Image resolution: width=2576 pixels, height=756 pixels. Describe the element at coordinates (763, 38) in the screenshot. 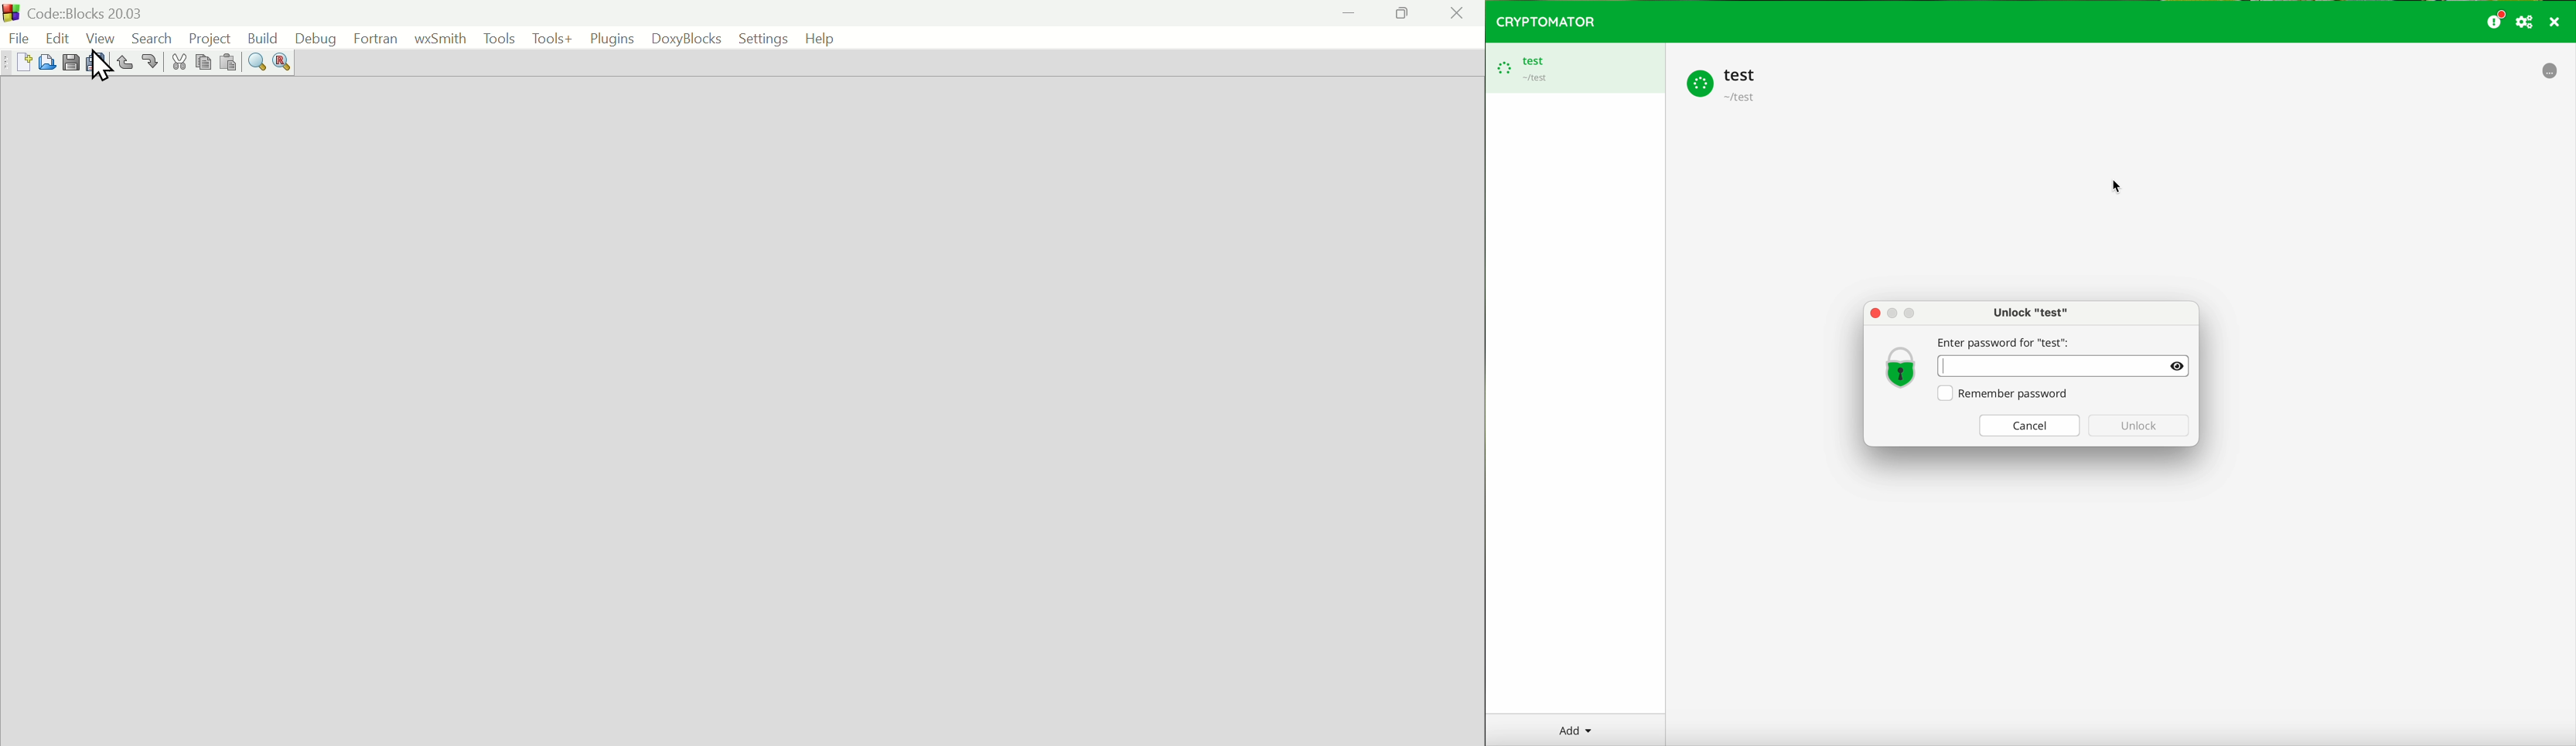

I see `Settings` at that location.